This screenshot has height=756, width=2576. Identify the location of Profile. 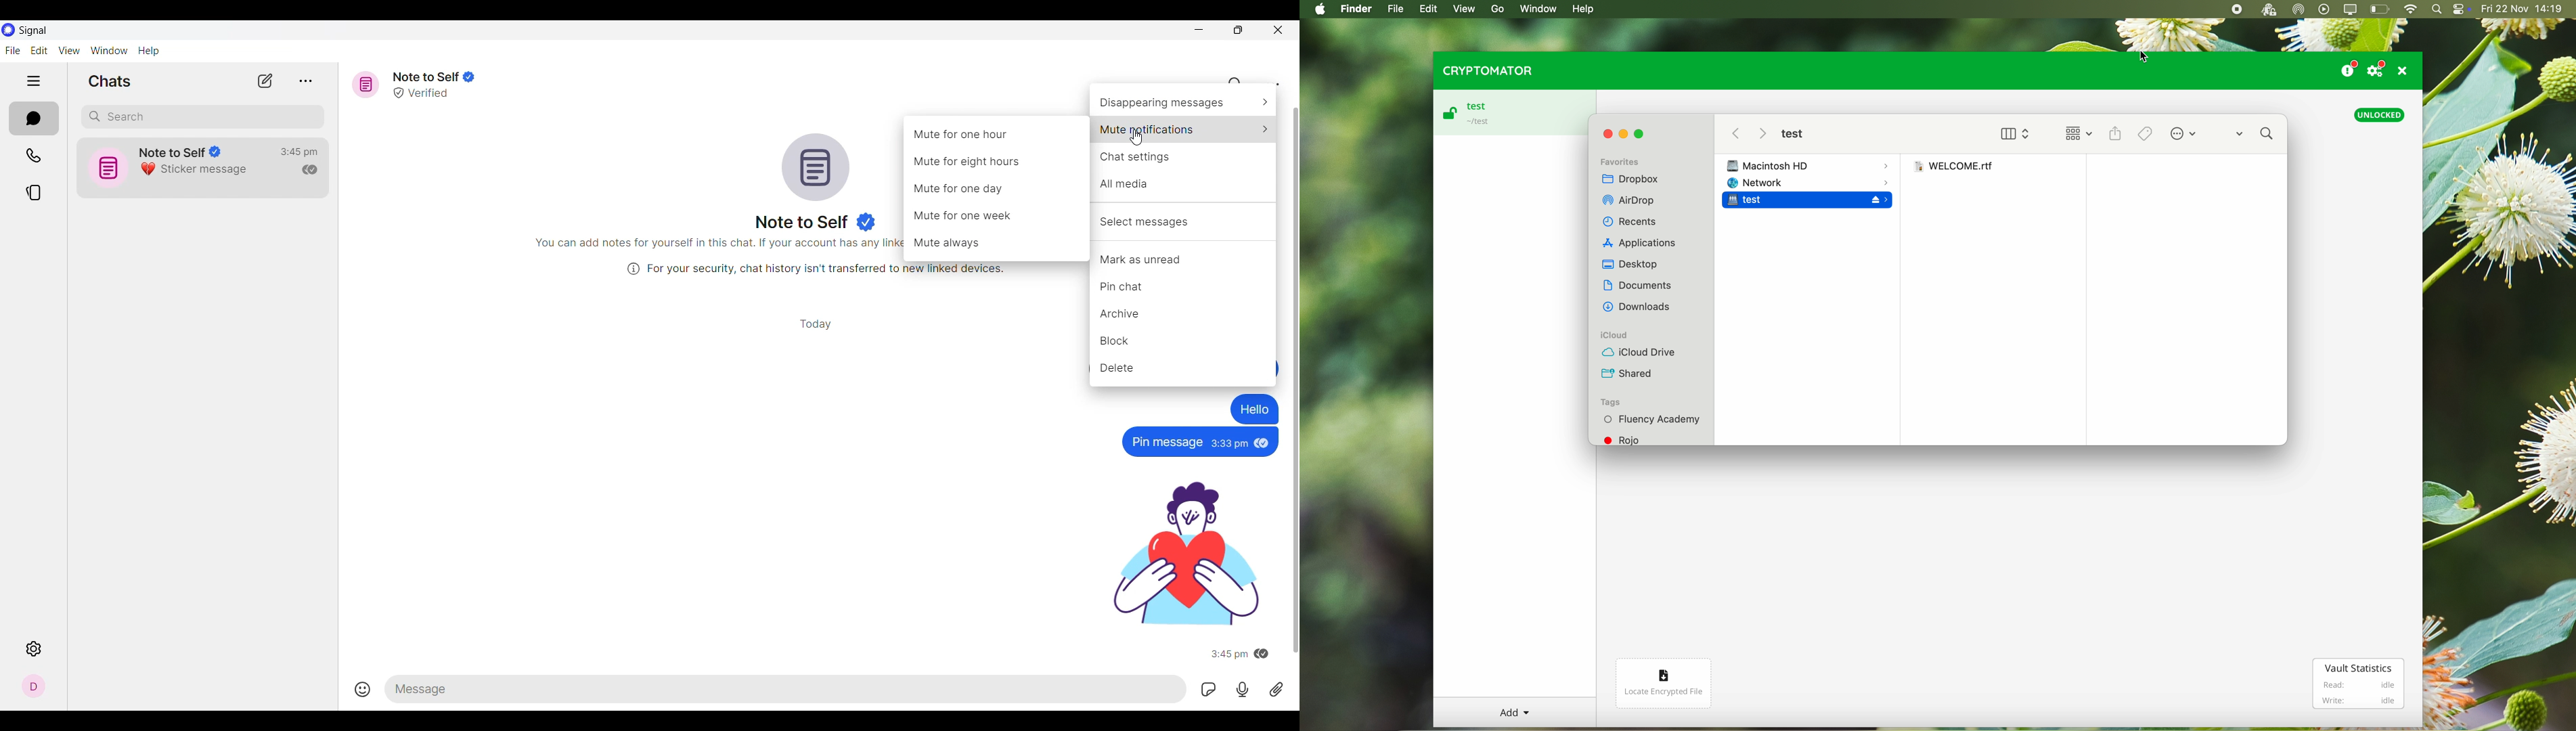
(33, 686).